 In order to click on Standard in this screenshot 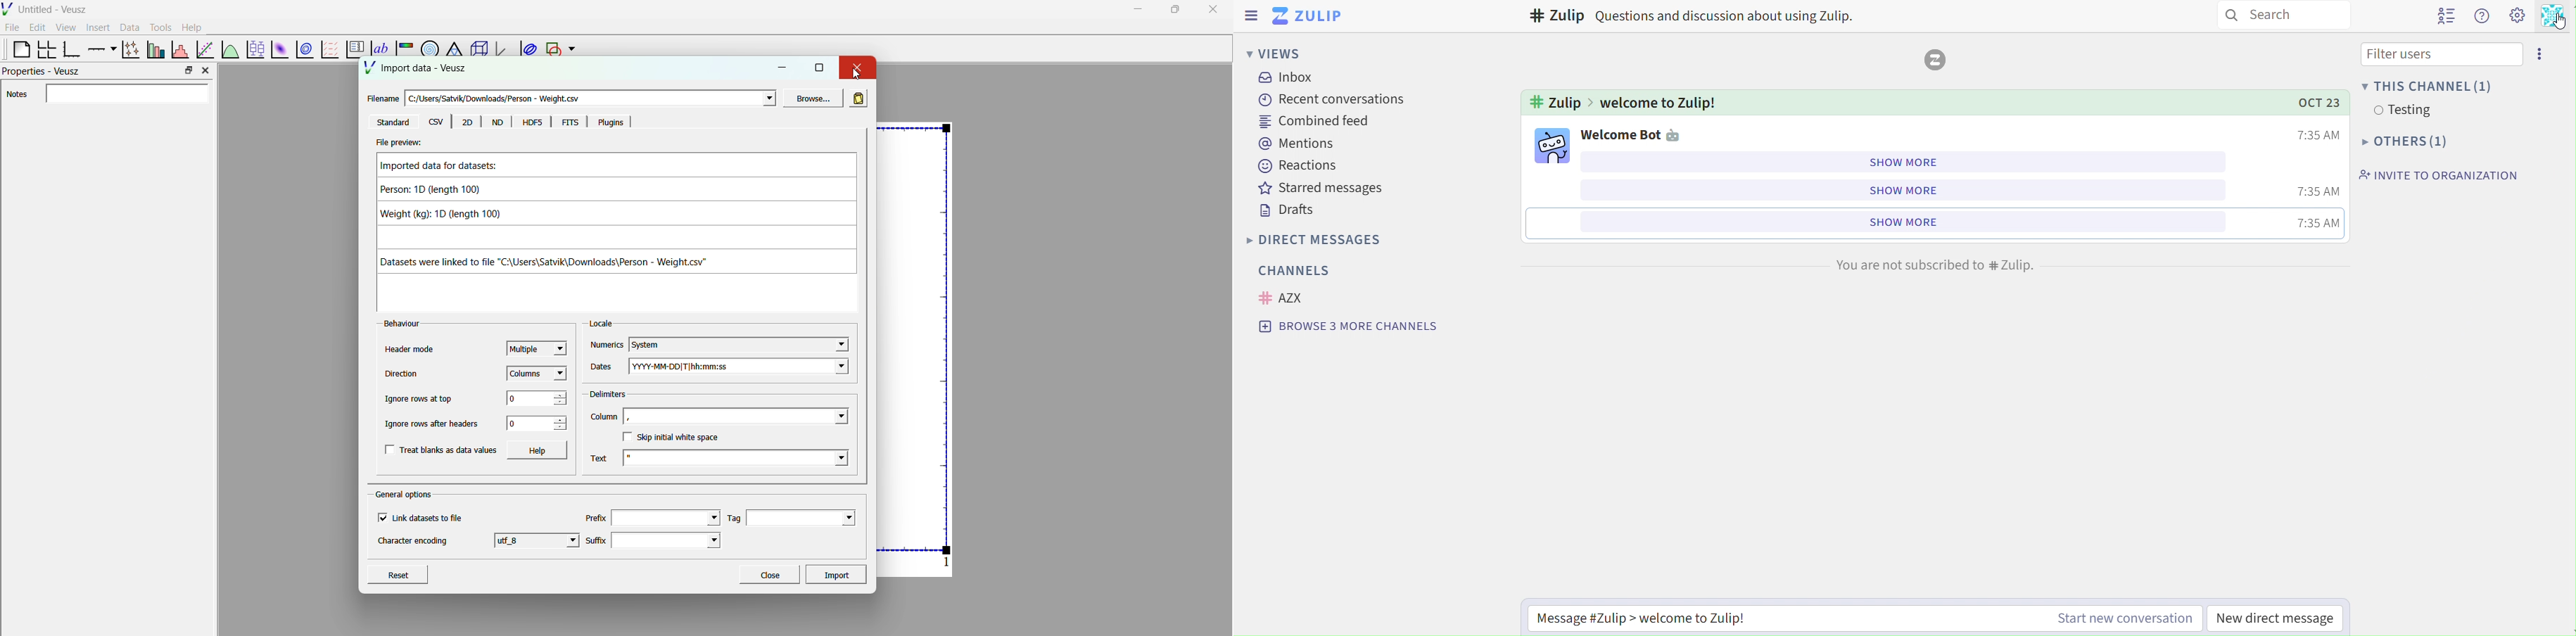, I will do `click(392, 122)`.